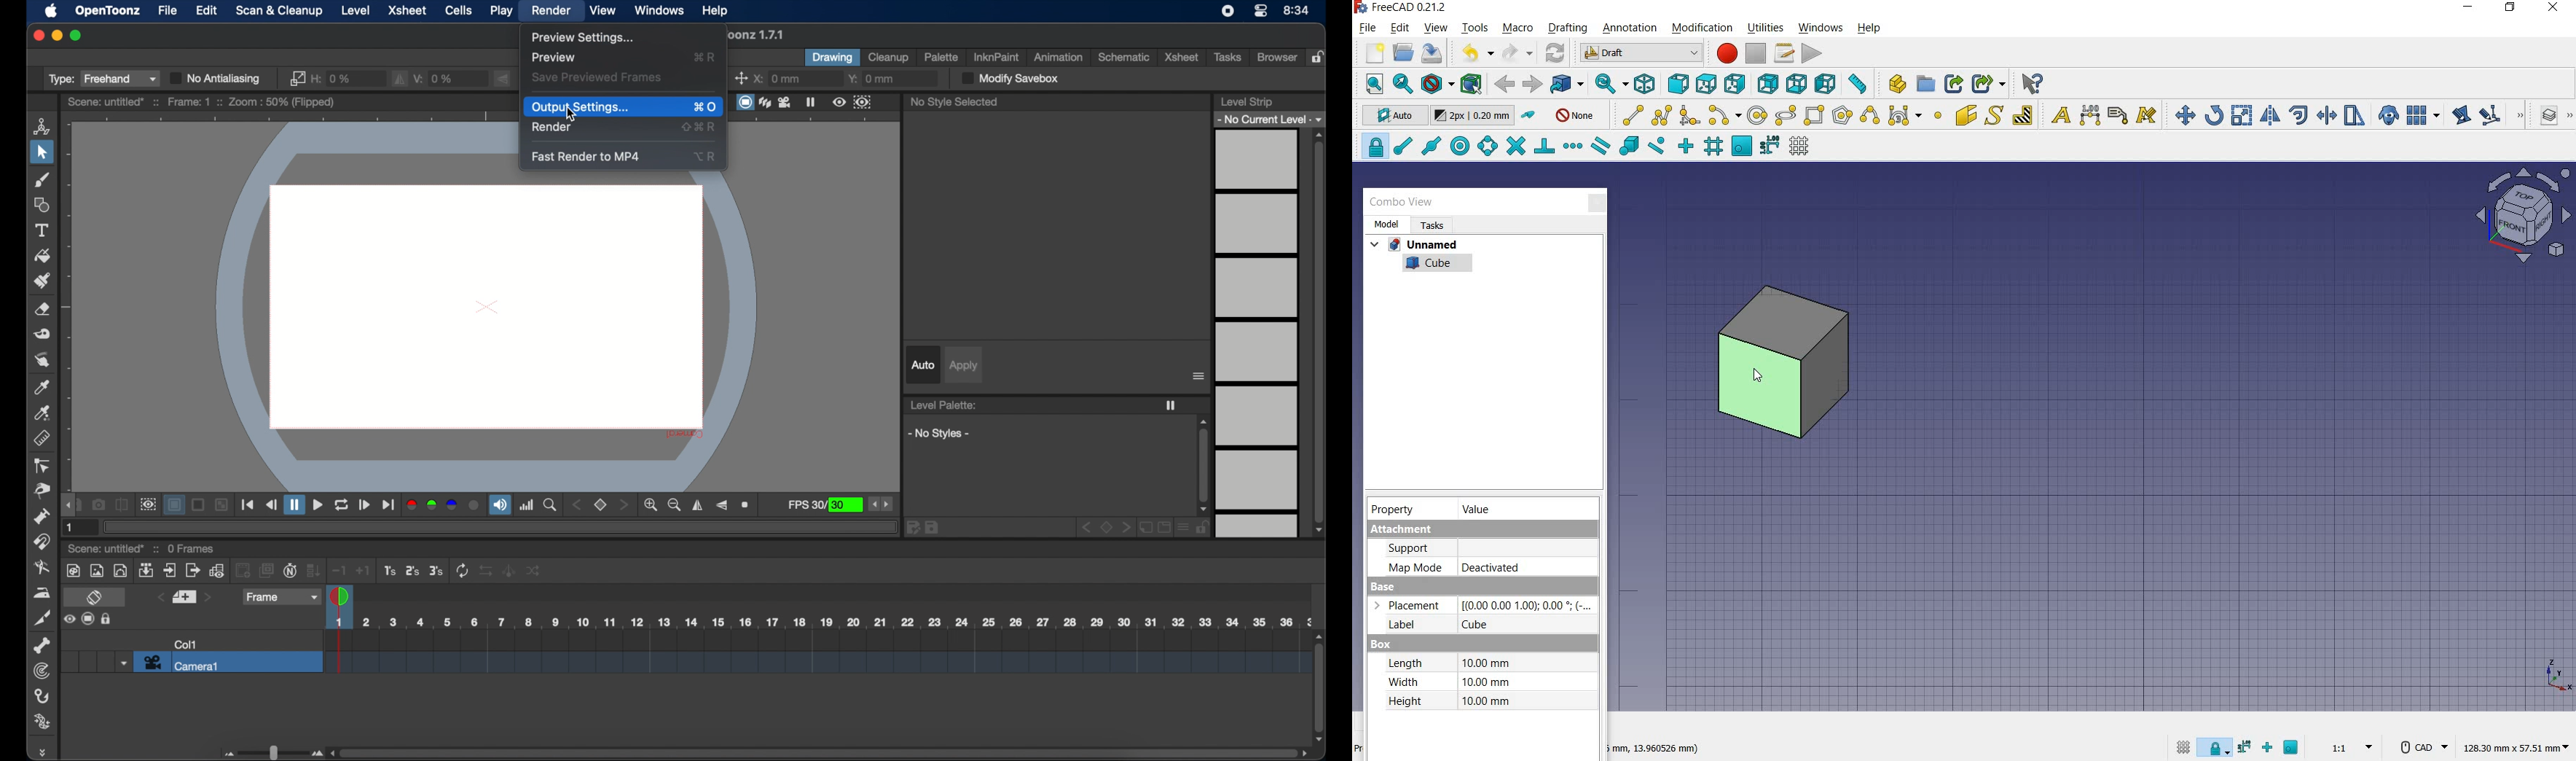 The height and width of the screenshot is (784, 2576). What do you see at coordinates (1478, 510) in the screenshot?
I see `value` at bounding box center [1478, 510].